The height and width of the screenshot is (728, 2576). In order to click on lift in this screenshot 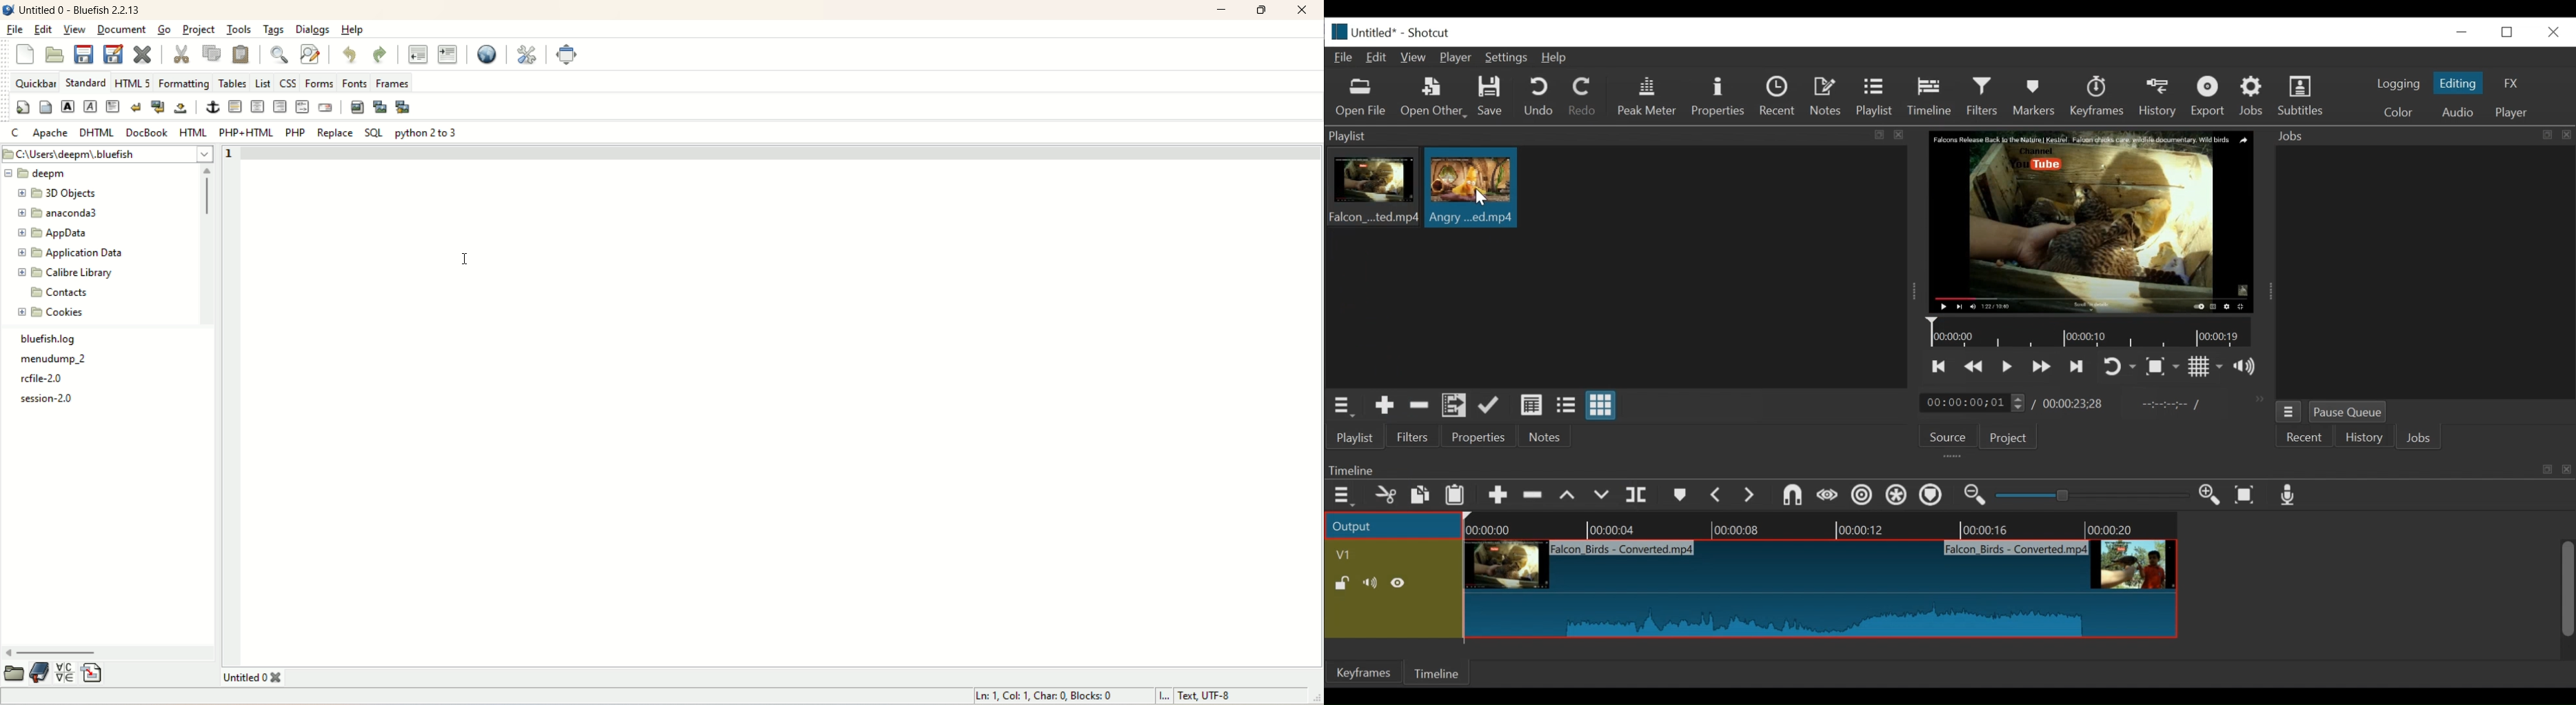, I will do `click(1569, 497)`.